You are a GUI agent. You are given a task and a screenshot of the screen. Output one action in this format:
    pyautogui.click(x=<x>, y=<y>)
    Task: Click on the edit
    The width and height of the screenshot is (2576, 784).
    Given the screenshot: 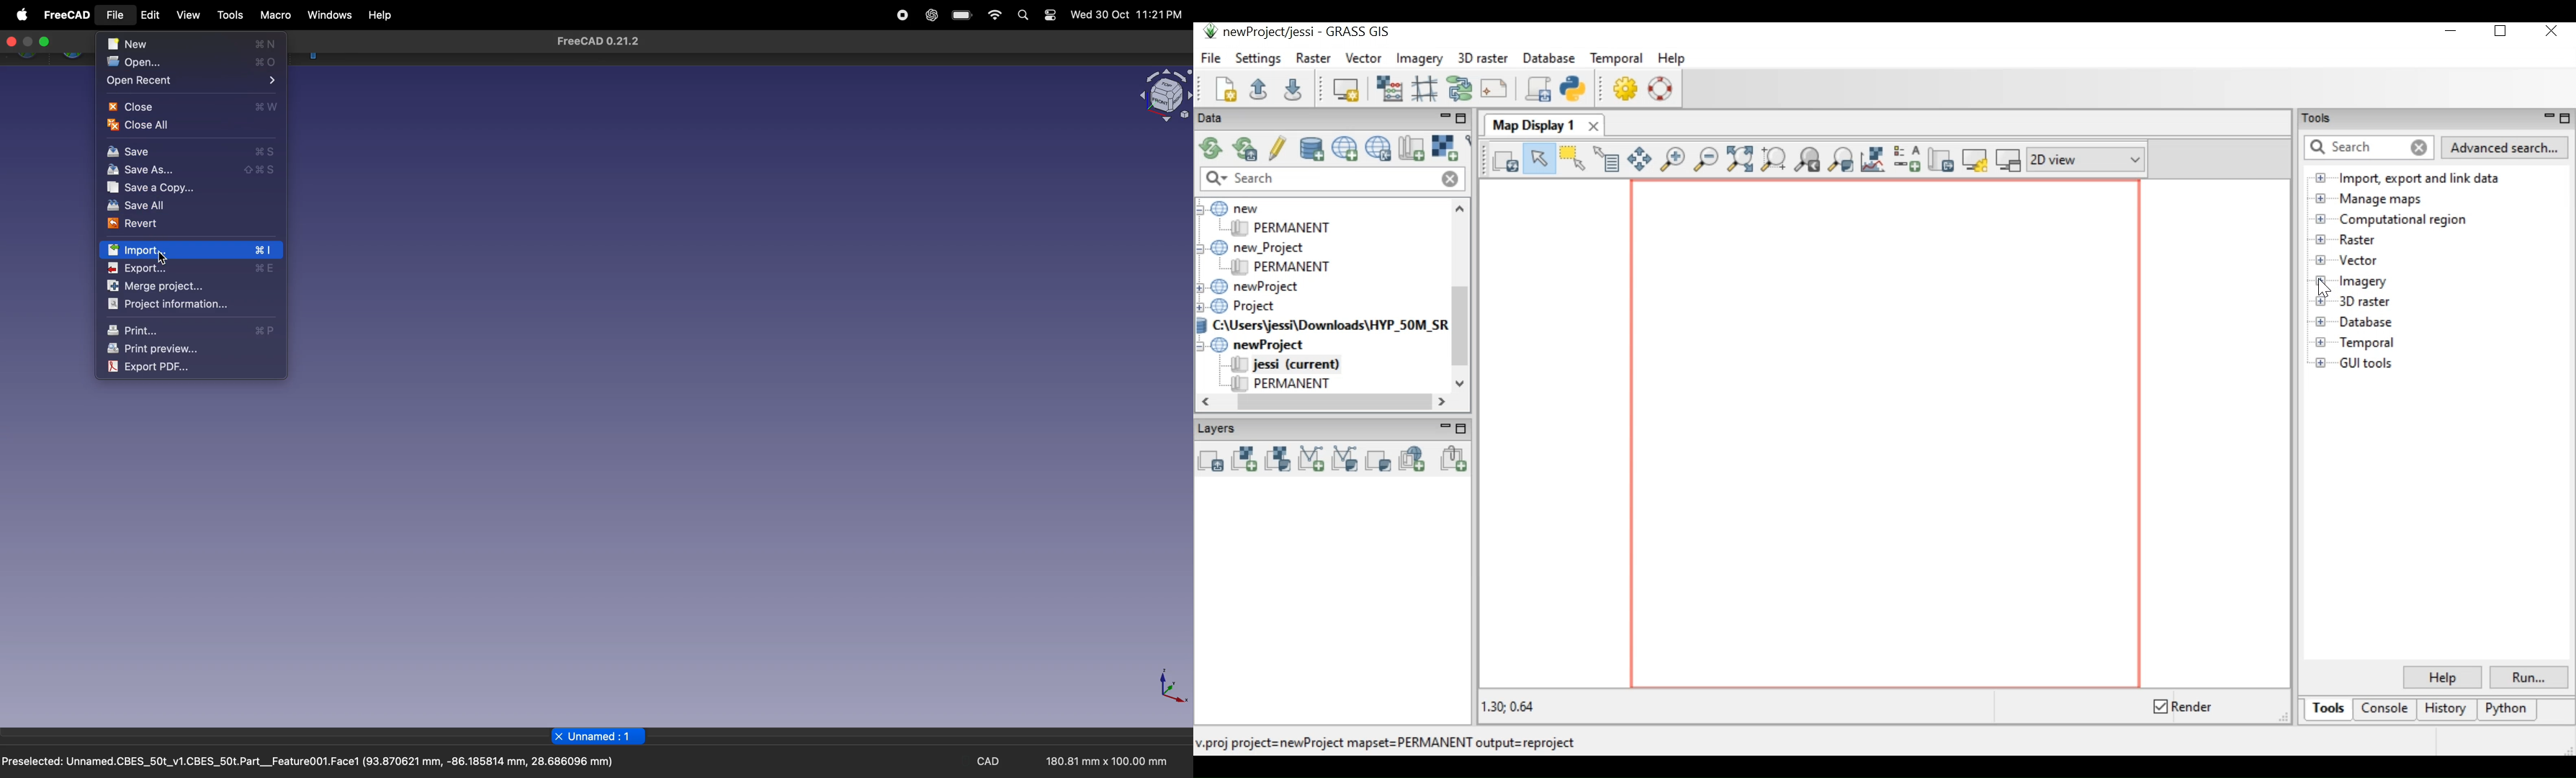 What is the action you would take?
    pyautogui.click(x=153, y=18)
    